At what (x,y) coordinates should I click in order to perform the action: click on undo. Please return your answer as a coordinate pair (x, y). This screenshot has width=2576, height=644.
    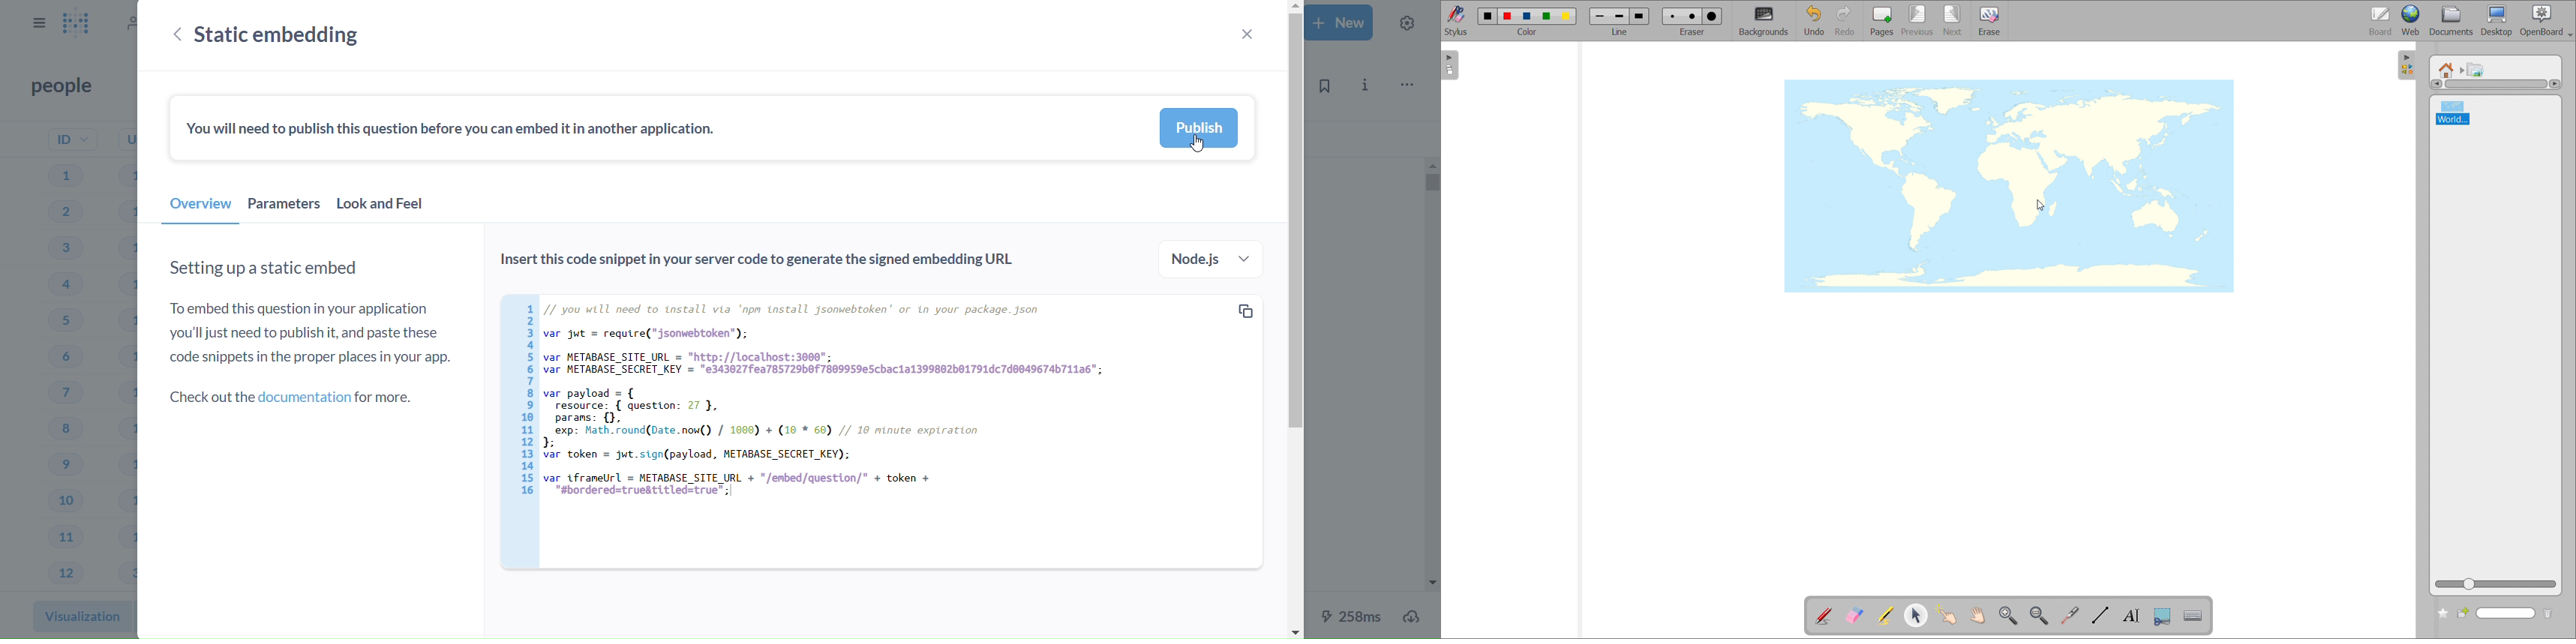
    Looking at the image, I should click on (1814, 20).